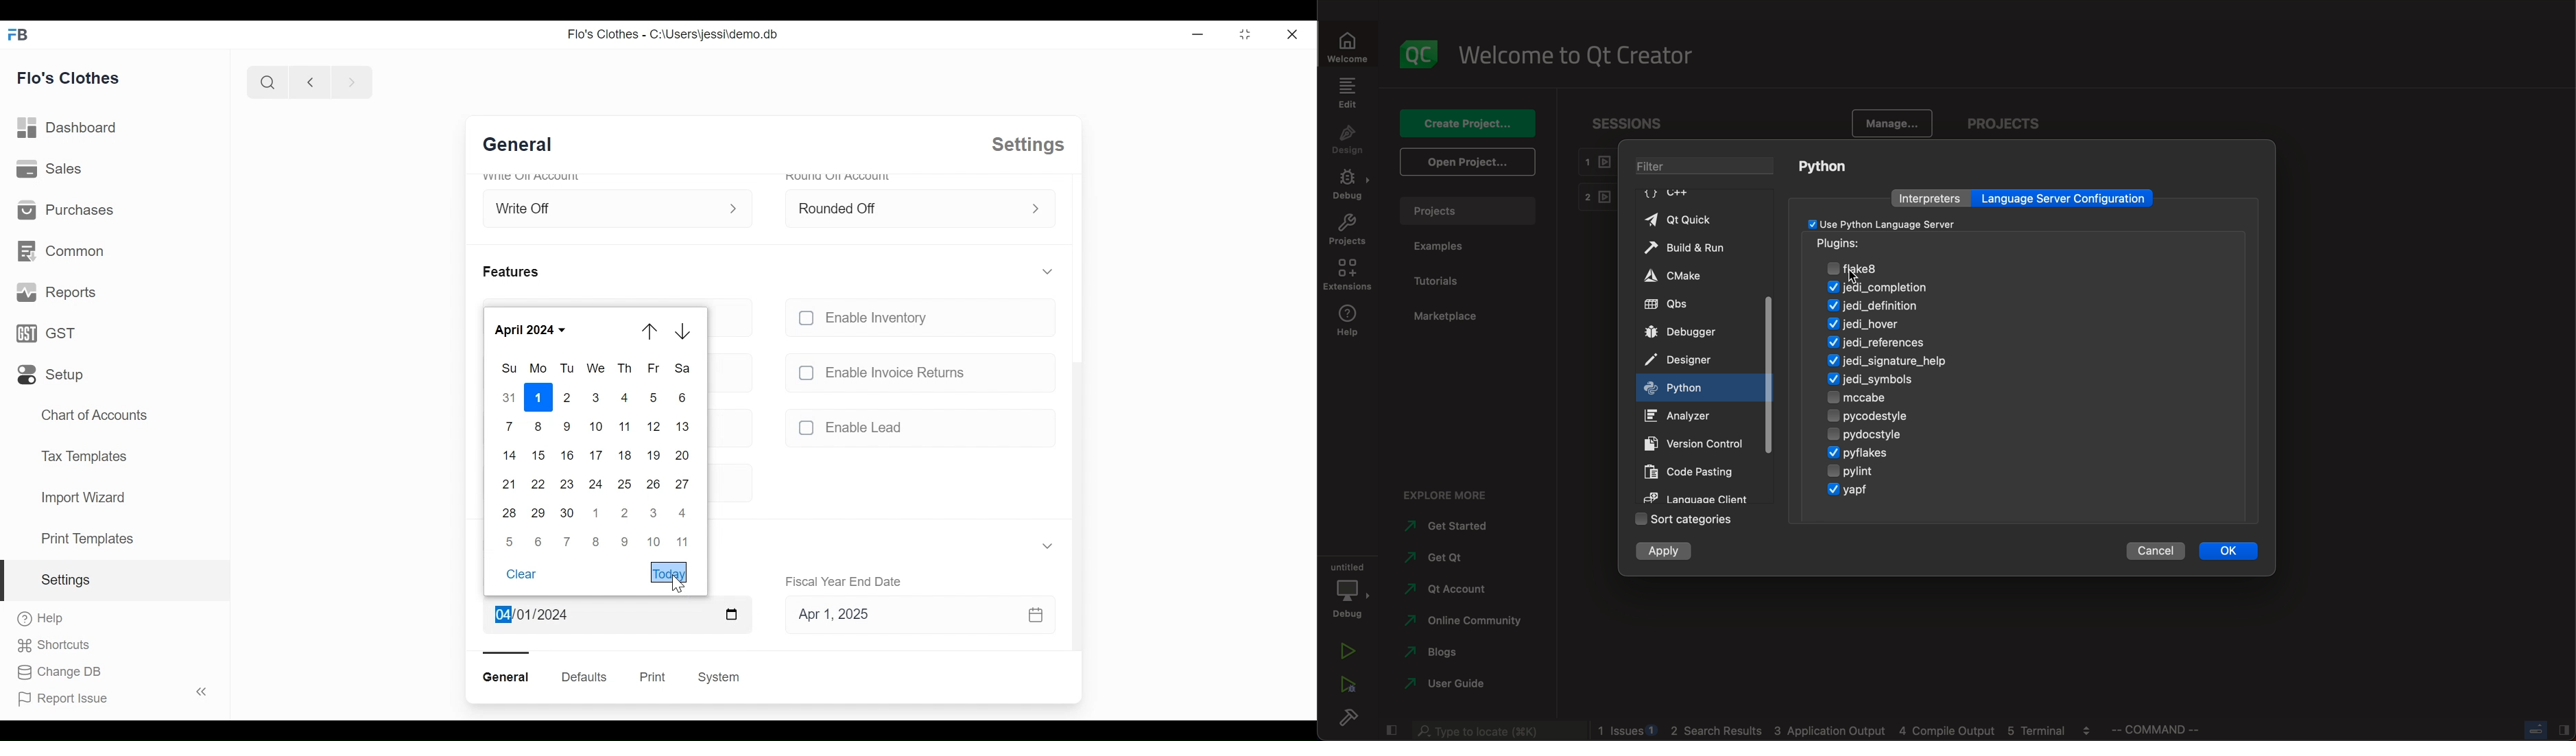 Image resolution: width=2576 pixels, height=756 pixels. What do you see at coordinates (531, 331) in the screenshot?
I see `April 2024` at bounding box center [531, 331].